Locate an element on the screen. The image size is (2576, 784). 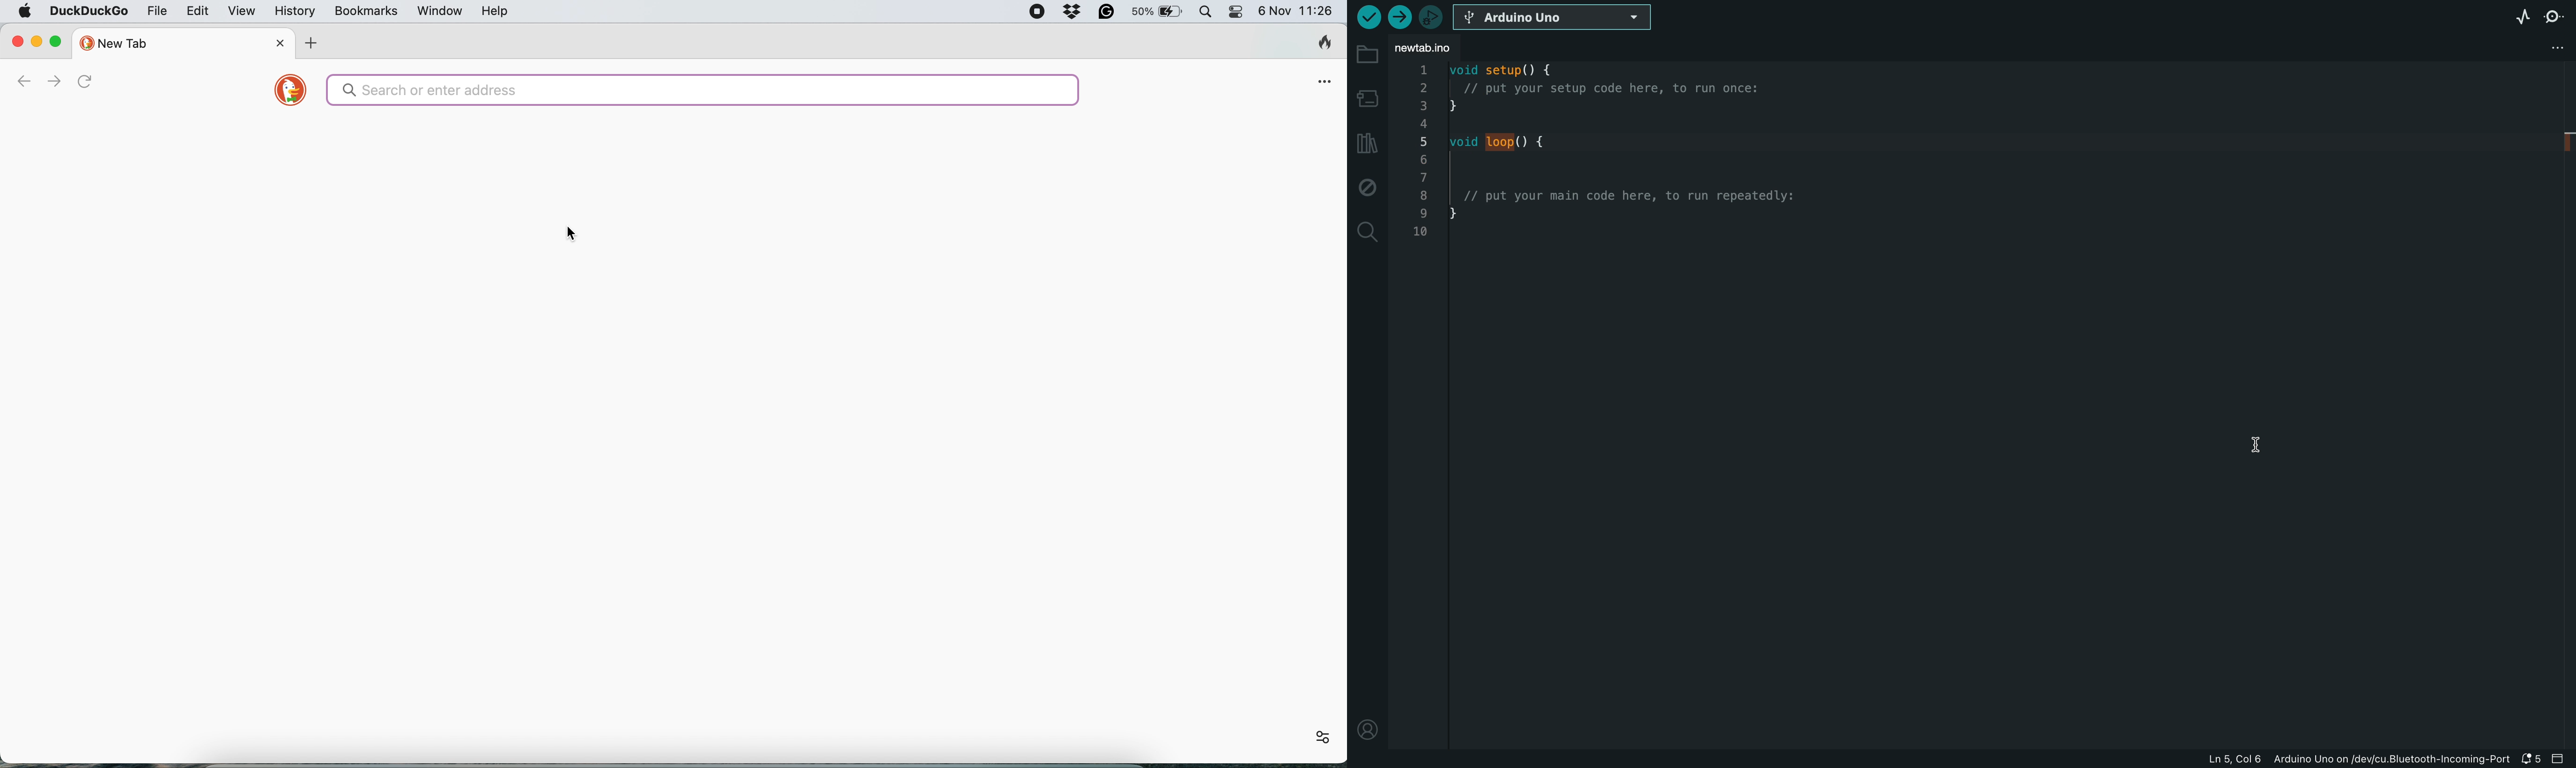
file setting is located at coordinates (2533, 49).